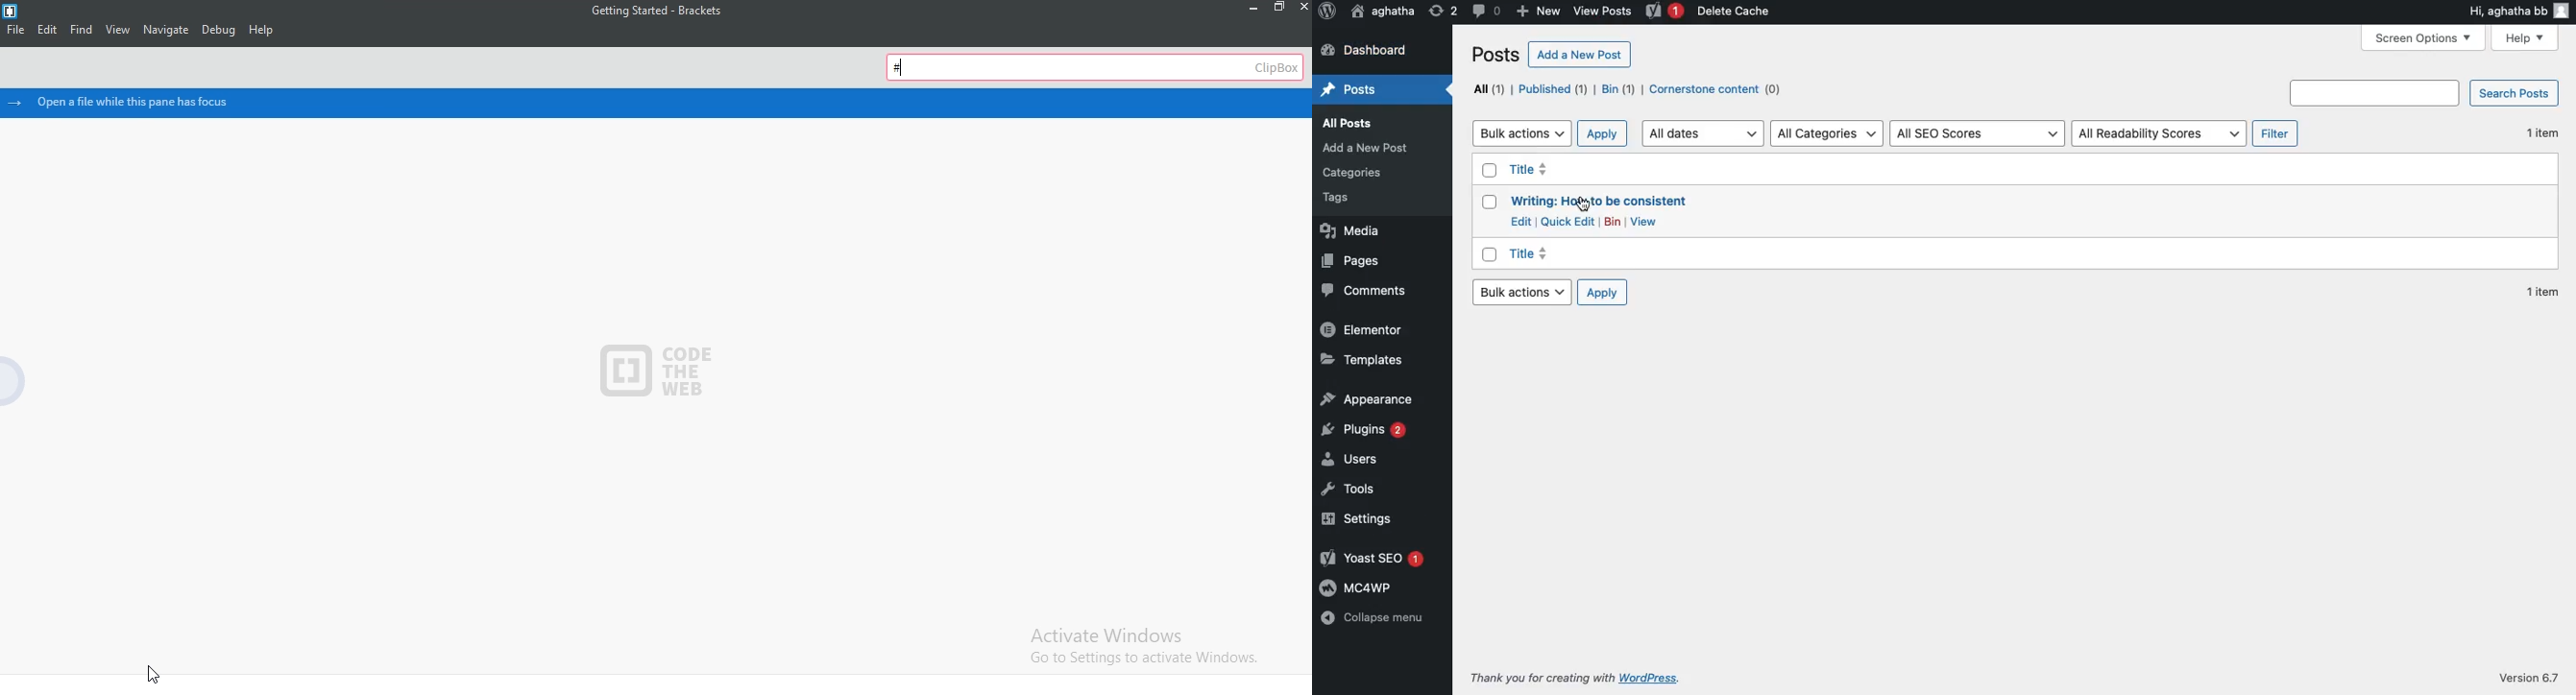  Describe the element at coordinates (2535, 134) in the screenshot. I see `1 item` at that location.